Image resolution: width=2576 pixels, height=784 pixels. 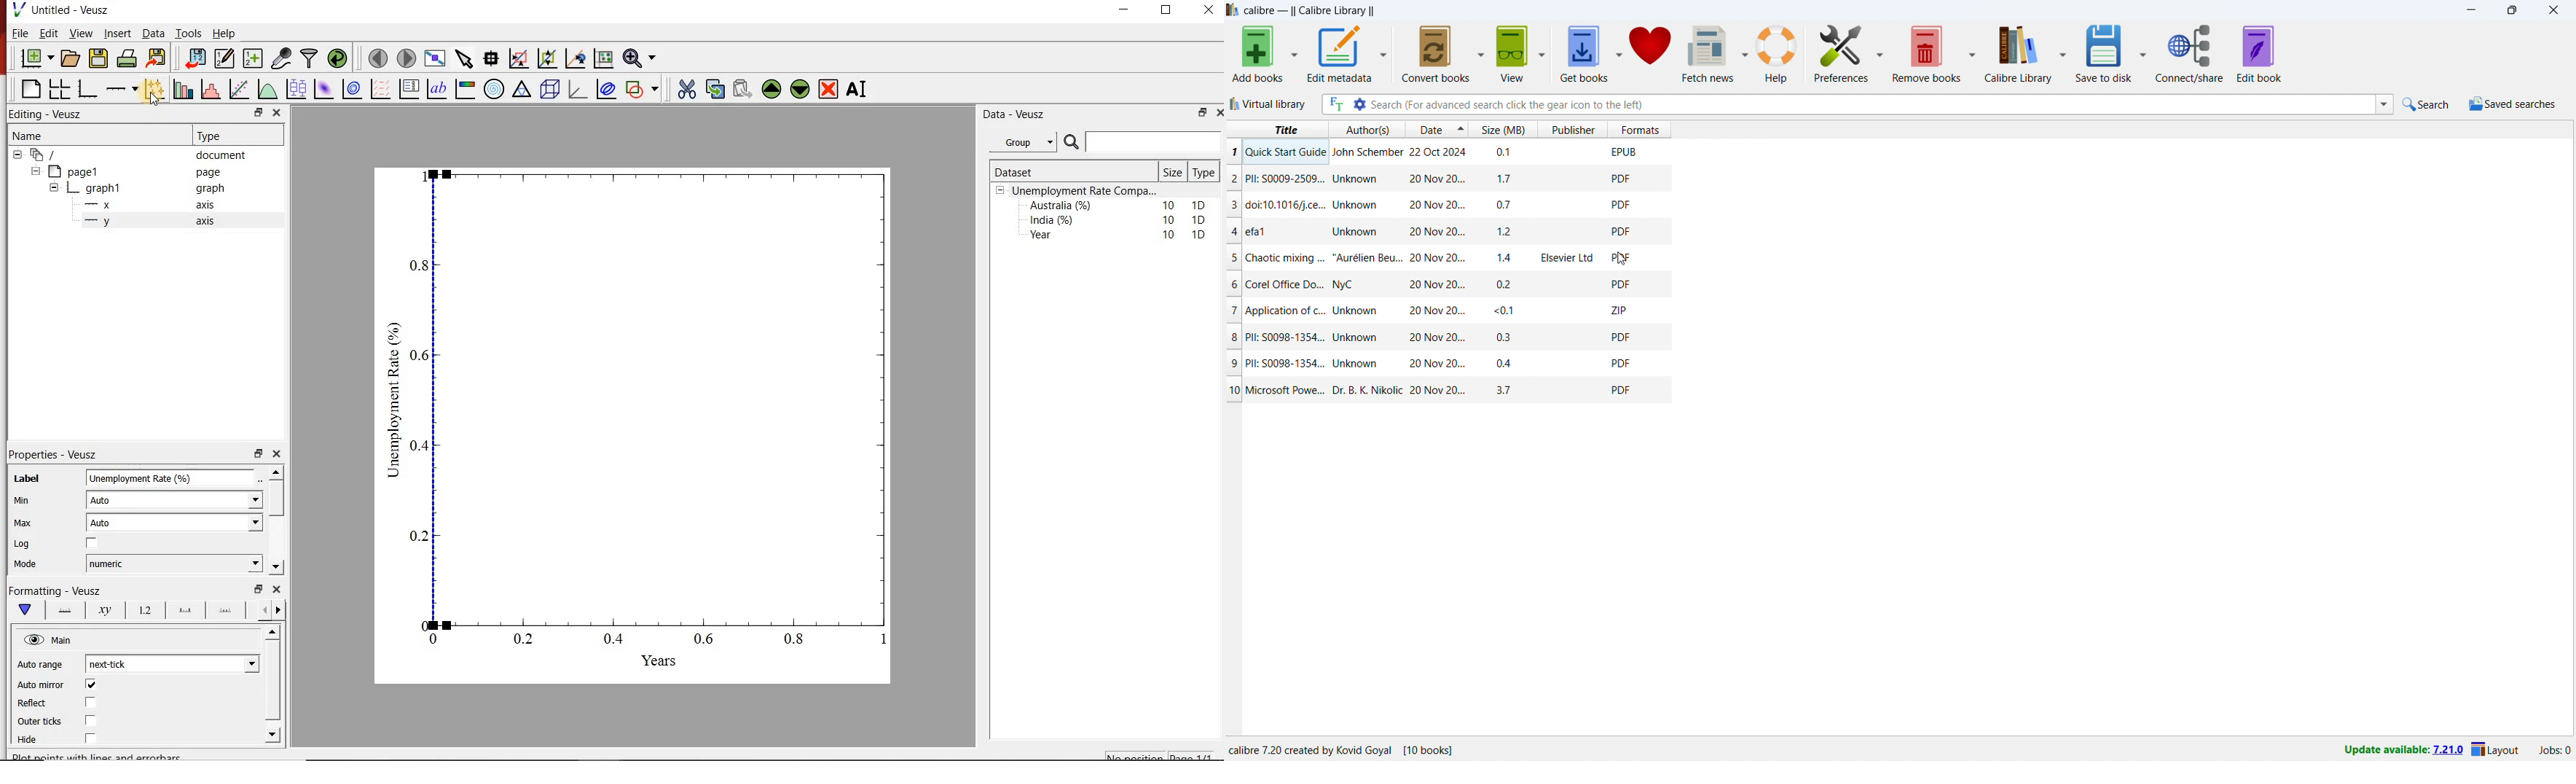 I want to click on remove books options, so click(x=1973, y=54).